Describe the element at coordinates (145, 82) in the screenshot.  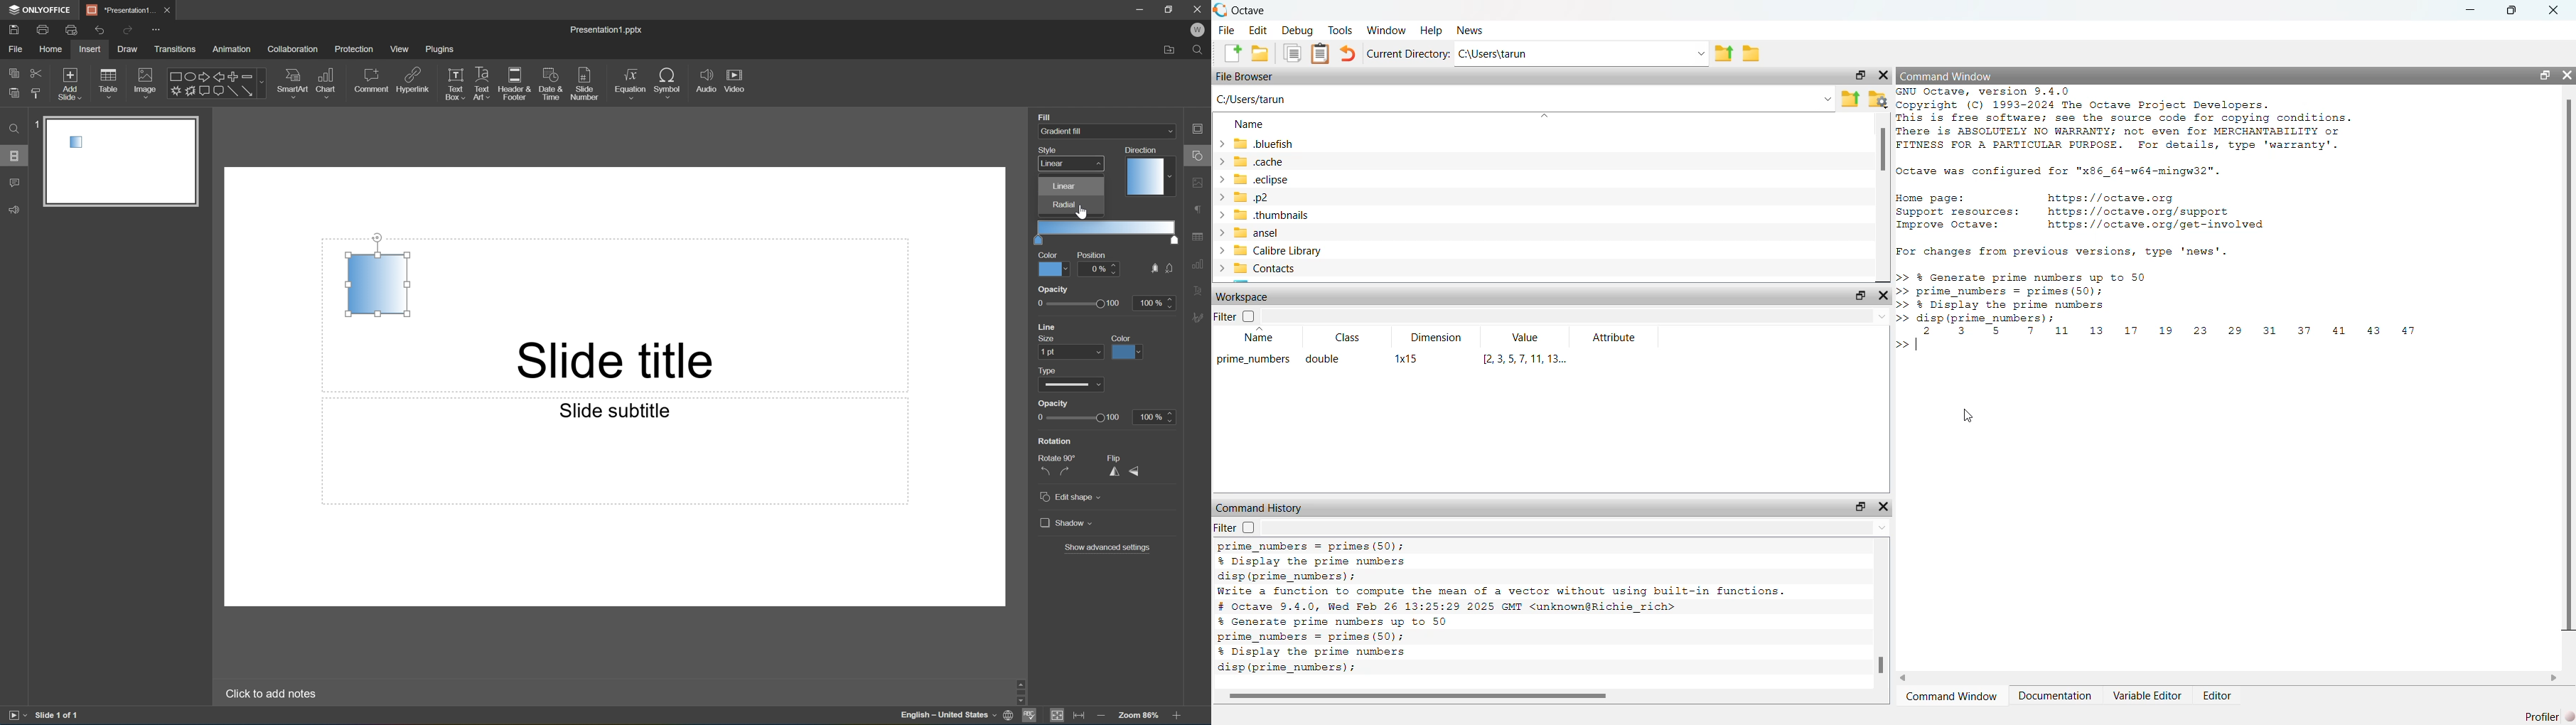
I see `Image` at that location.